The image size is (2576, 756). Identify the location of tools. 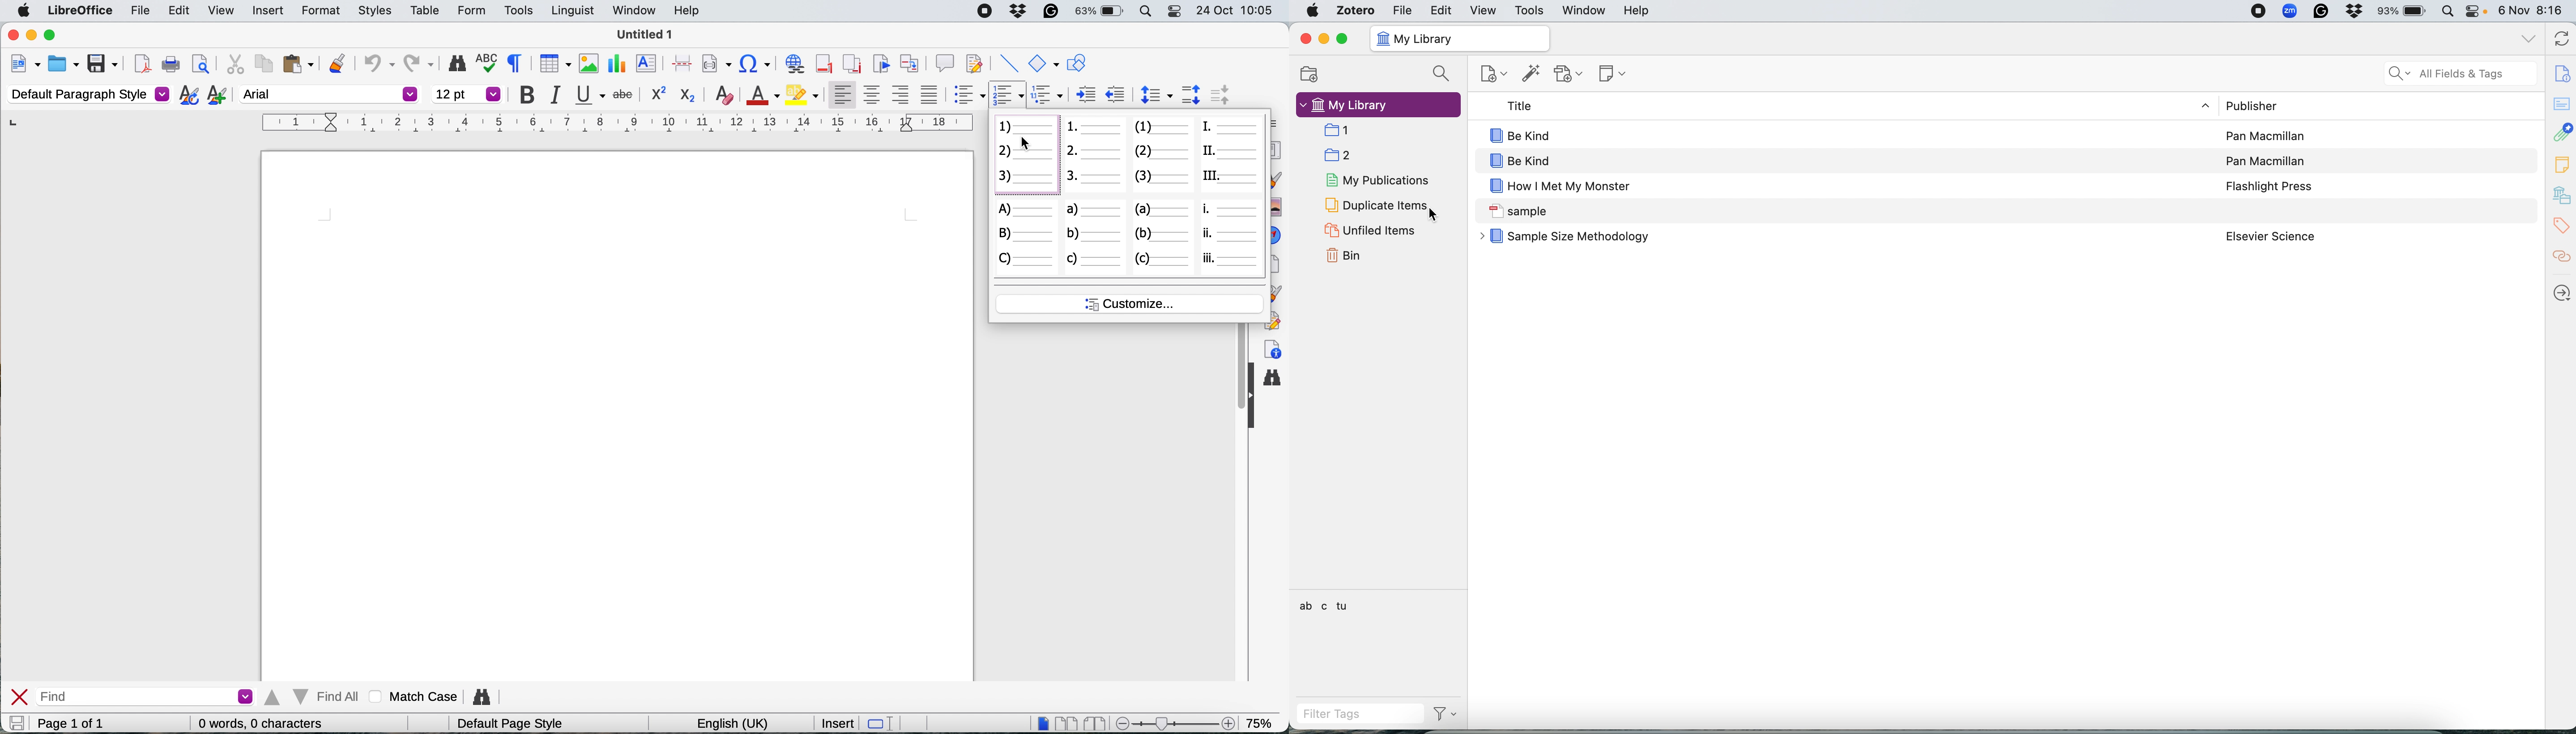
(1531, 10).